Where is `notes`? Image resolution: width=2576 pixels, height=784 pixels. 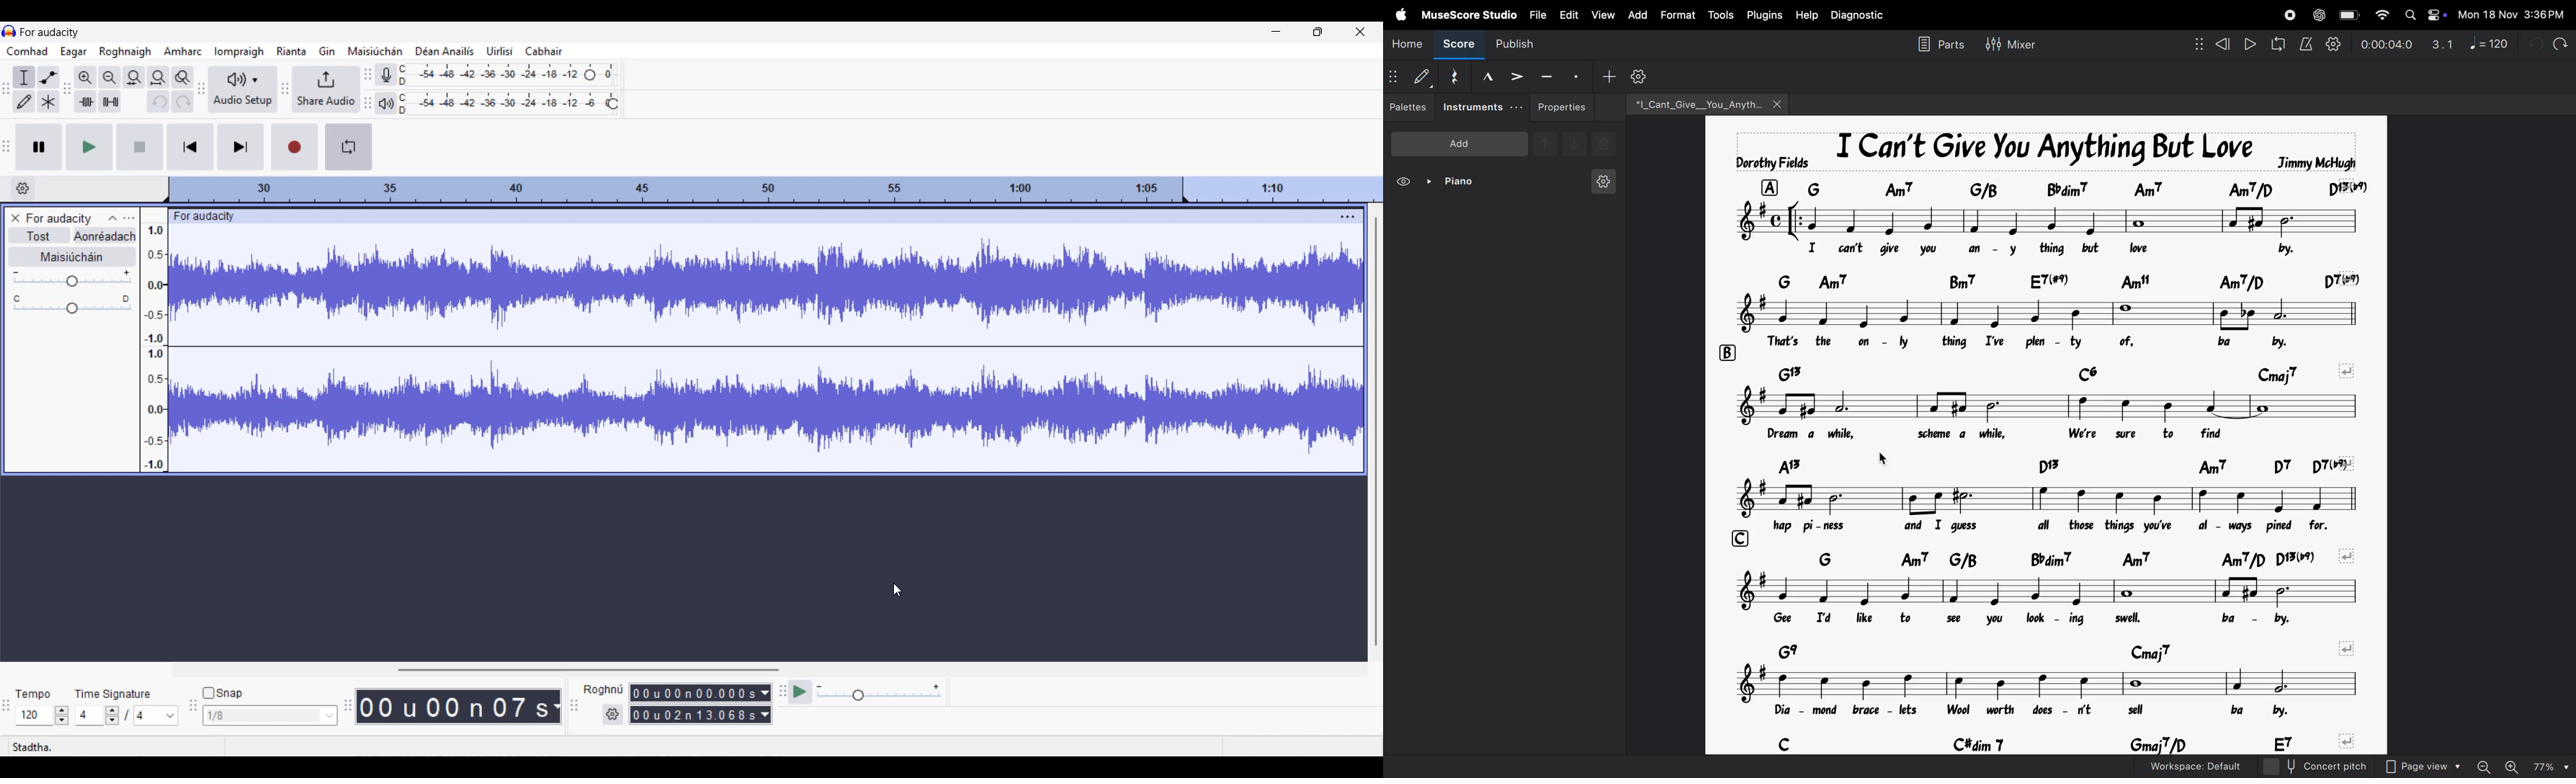
notes is located at coordinates (2051, 315).